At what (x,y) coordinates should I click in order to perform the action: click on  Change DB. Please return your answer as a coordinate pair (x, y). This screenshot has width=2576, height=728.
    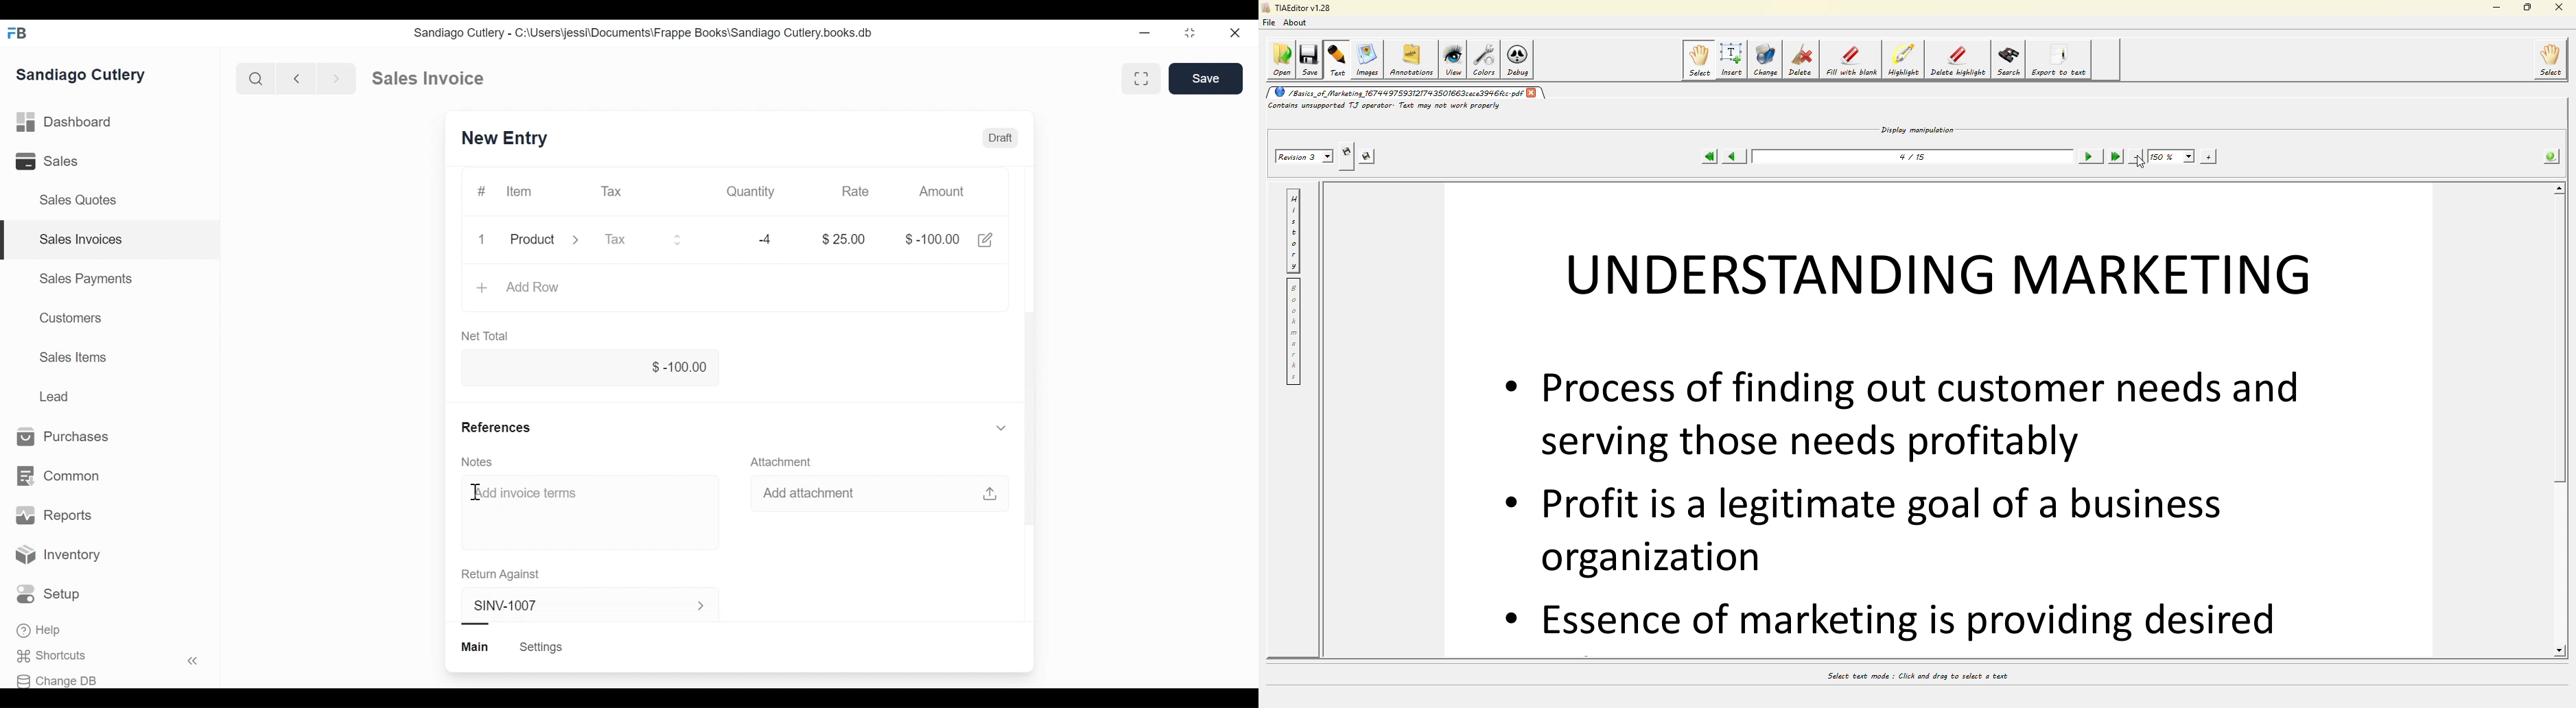
    Looking at the image, I should click on (58, 680).